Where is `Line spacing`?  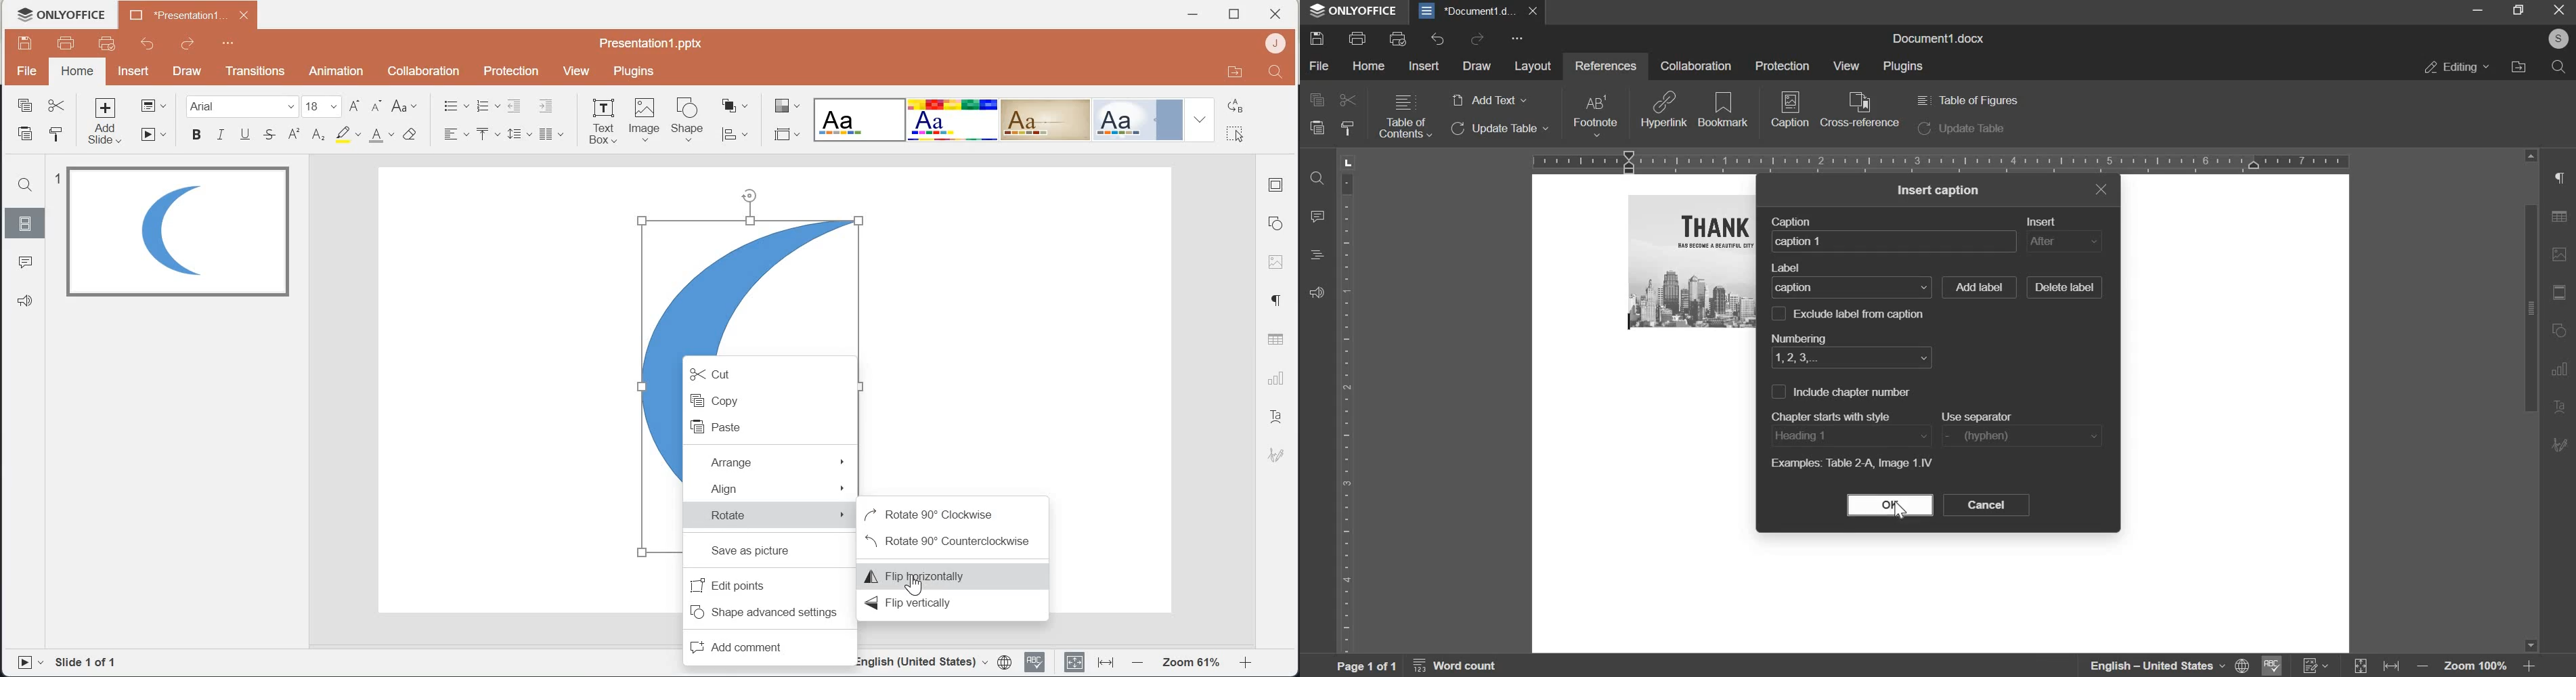 Line spacing is located at coordinates (520, 135).